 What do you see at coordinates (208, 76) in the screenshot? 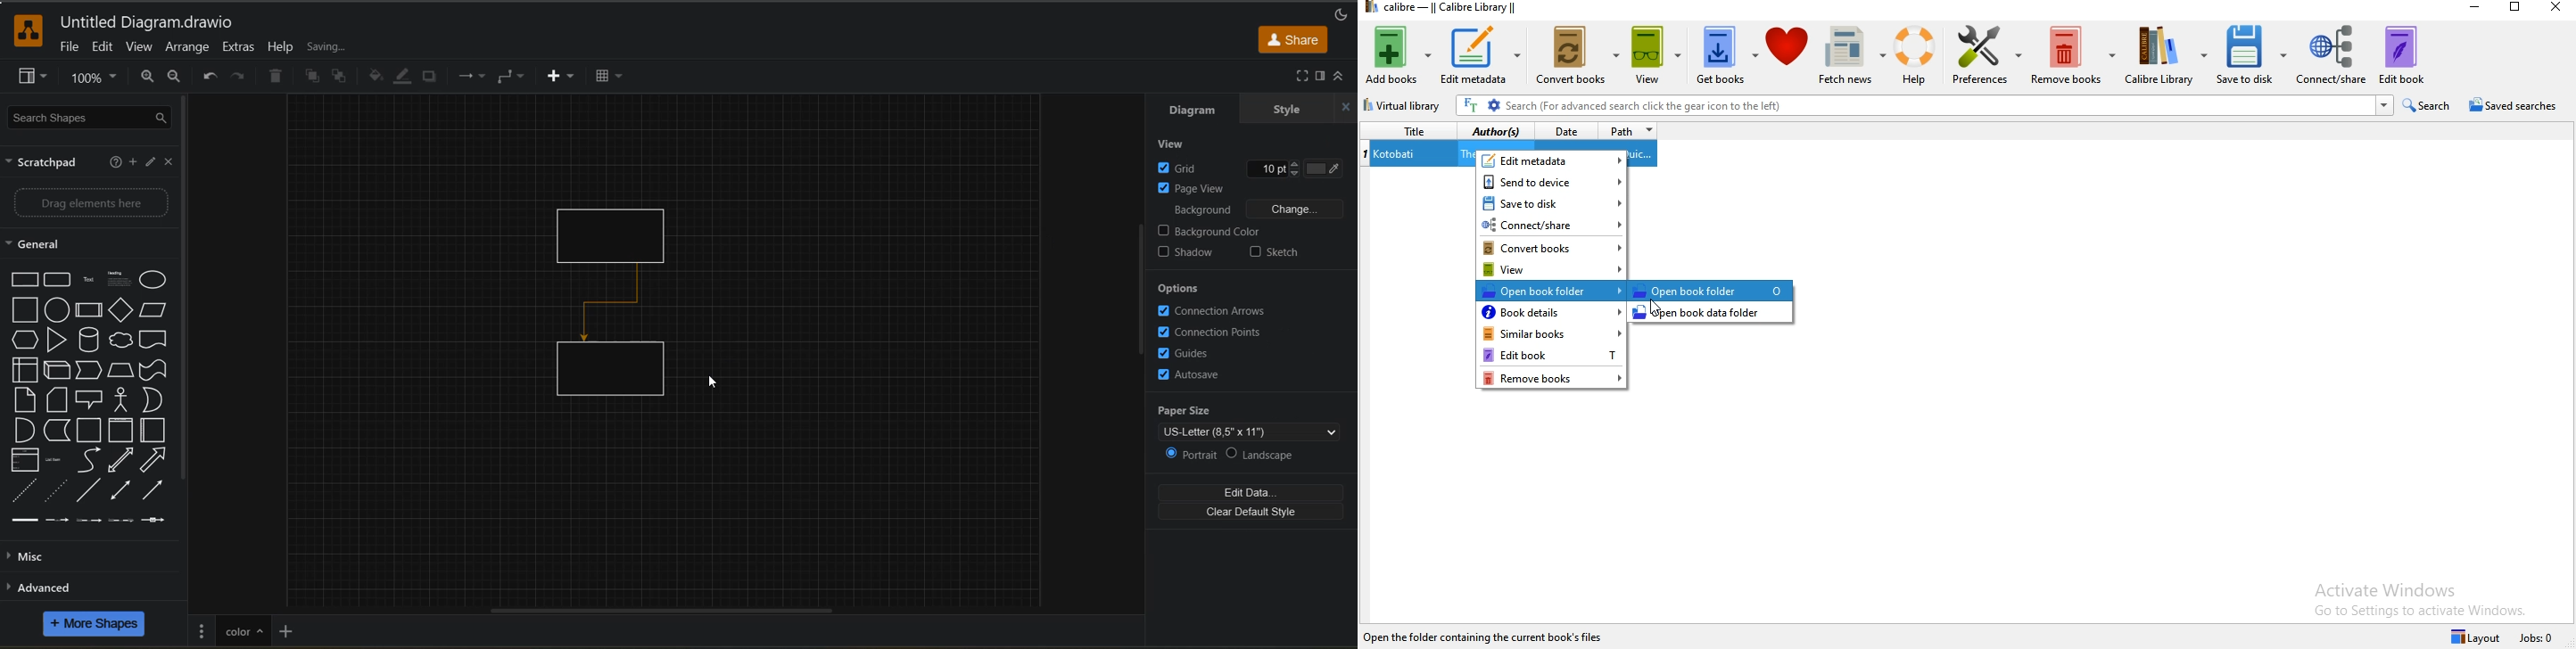
I see `undo` at bounding box center [208, 76].